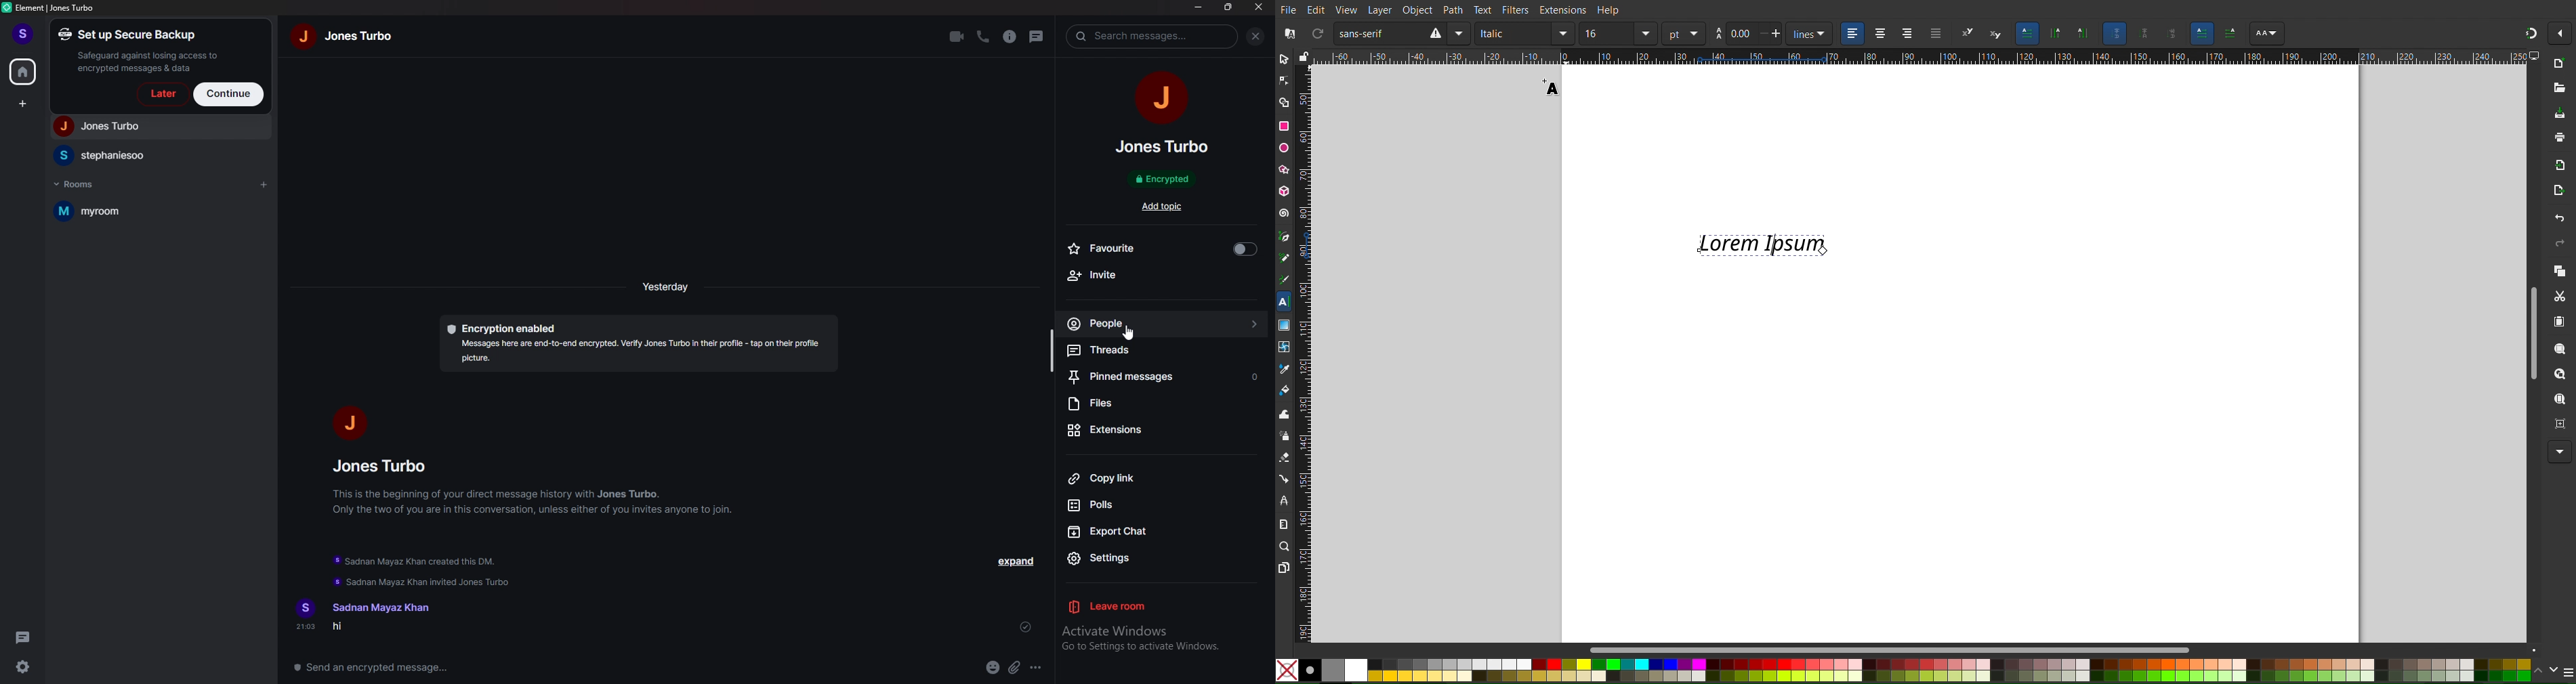 The width and height of the screenshot is (2576, 700). What do you see at coordinates (1608, 9) in the screenshot?
I see `Help` at bounding box center [1608, 9].